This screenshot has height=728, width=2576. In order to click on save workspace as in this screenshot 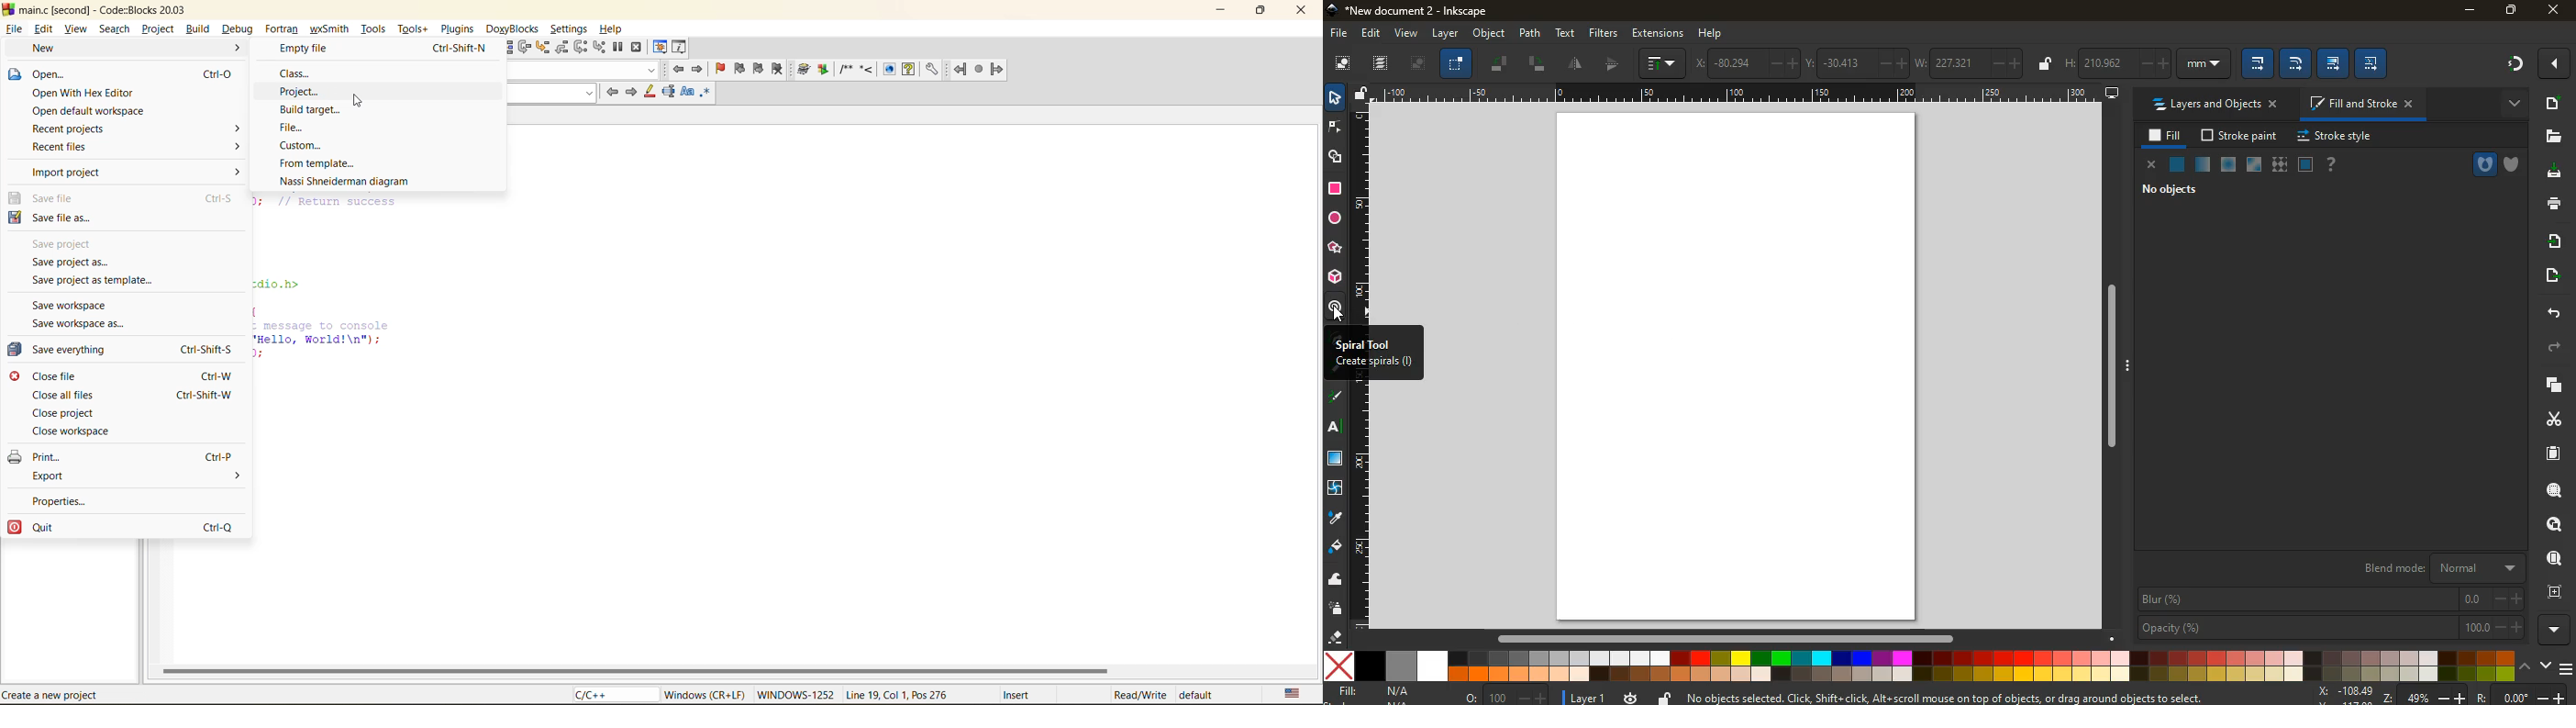, I will do `click(83, 324)`.